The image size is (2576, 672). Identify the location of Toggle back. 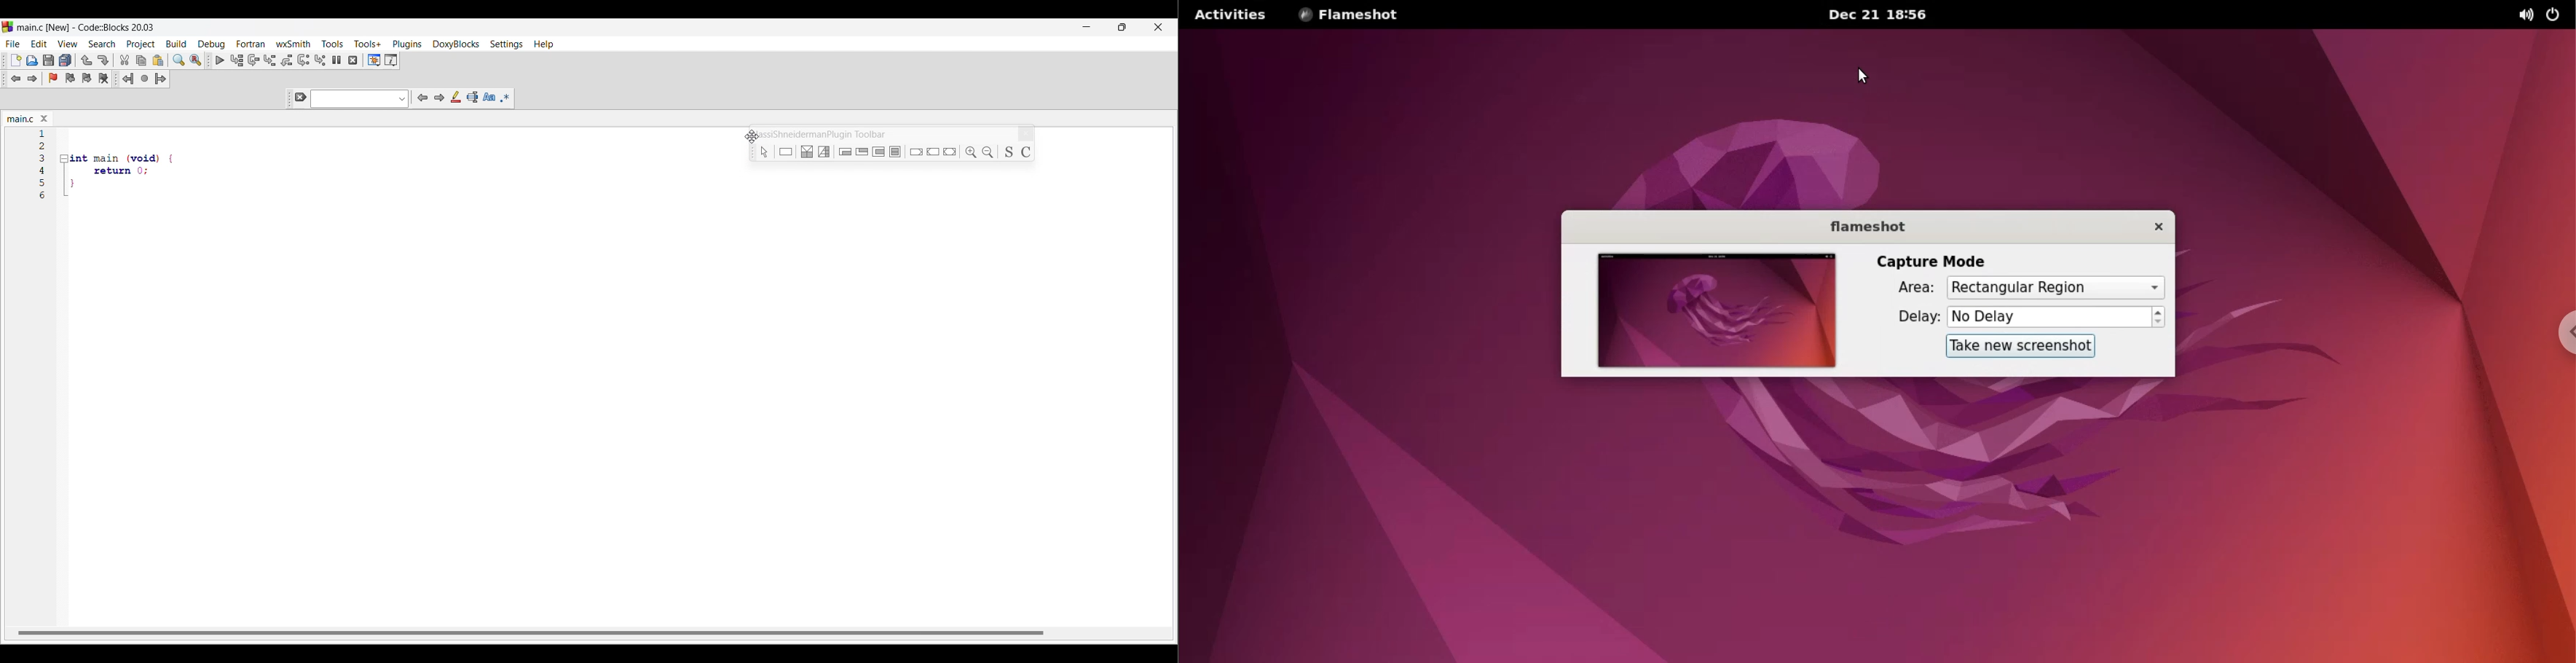
(16, 79).